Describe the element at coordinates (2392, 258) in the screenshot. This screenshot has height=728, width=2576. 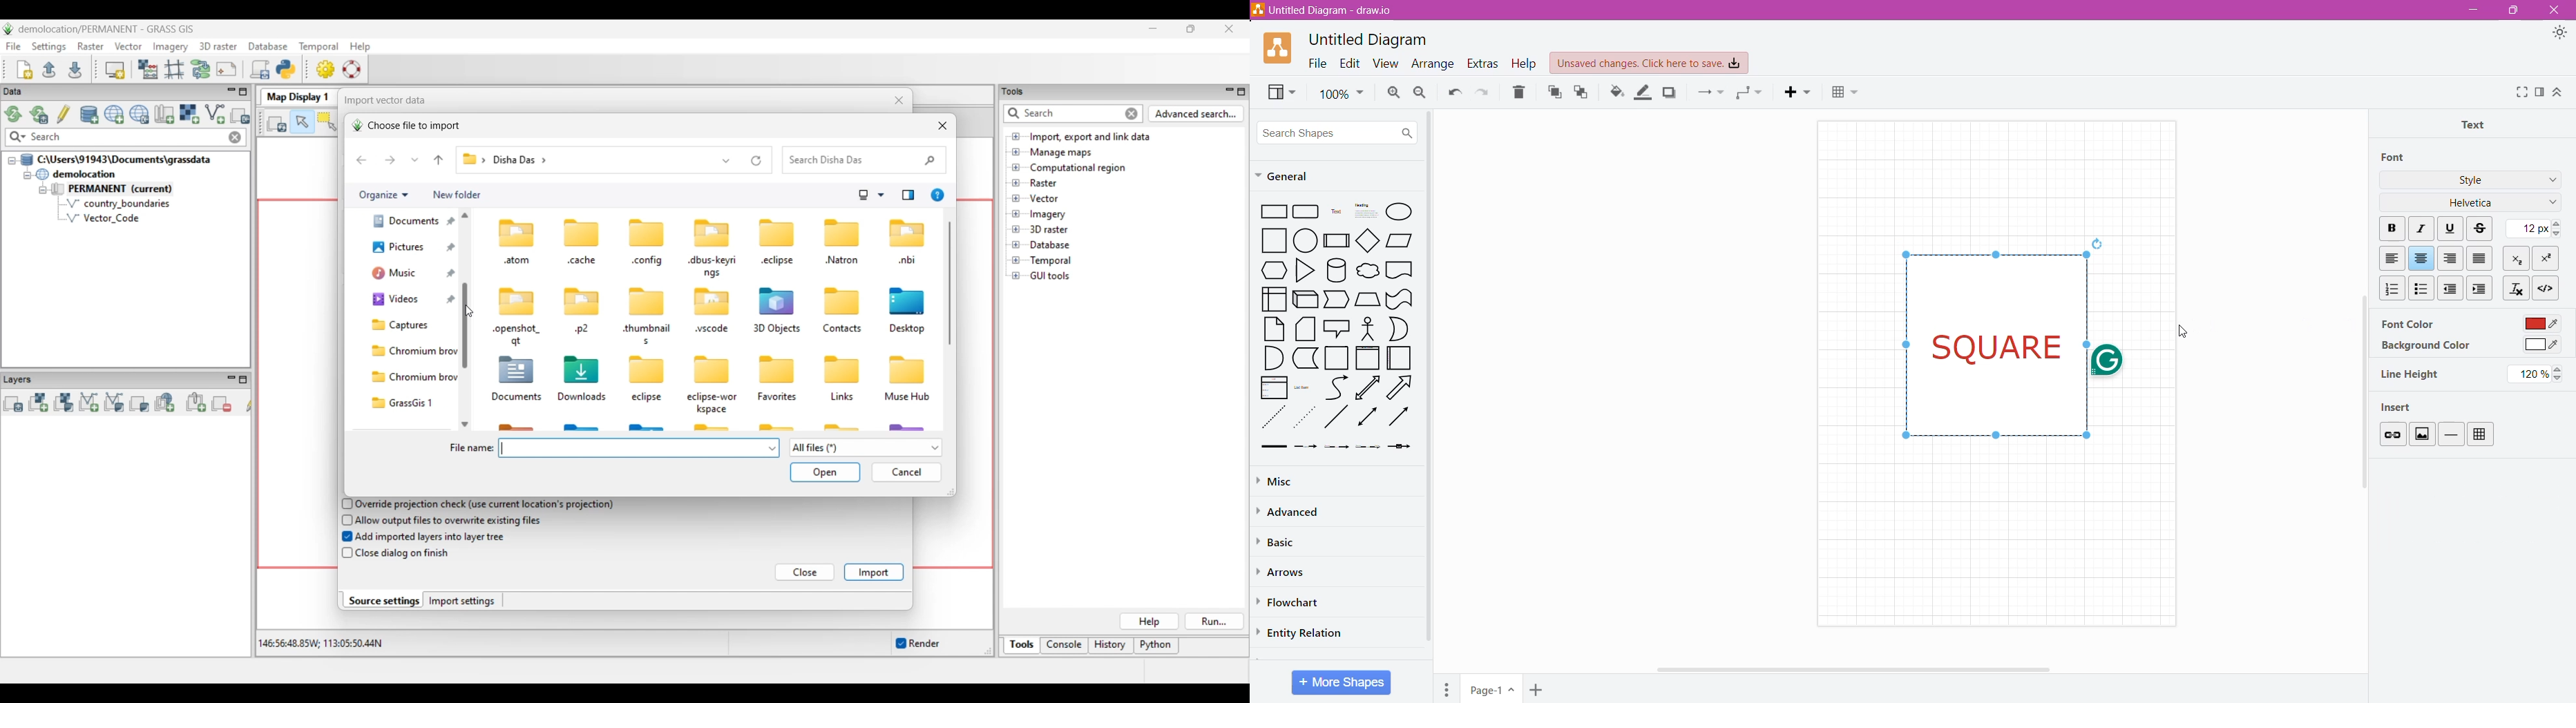
I see `Left` at that location.